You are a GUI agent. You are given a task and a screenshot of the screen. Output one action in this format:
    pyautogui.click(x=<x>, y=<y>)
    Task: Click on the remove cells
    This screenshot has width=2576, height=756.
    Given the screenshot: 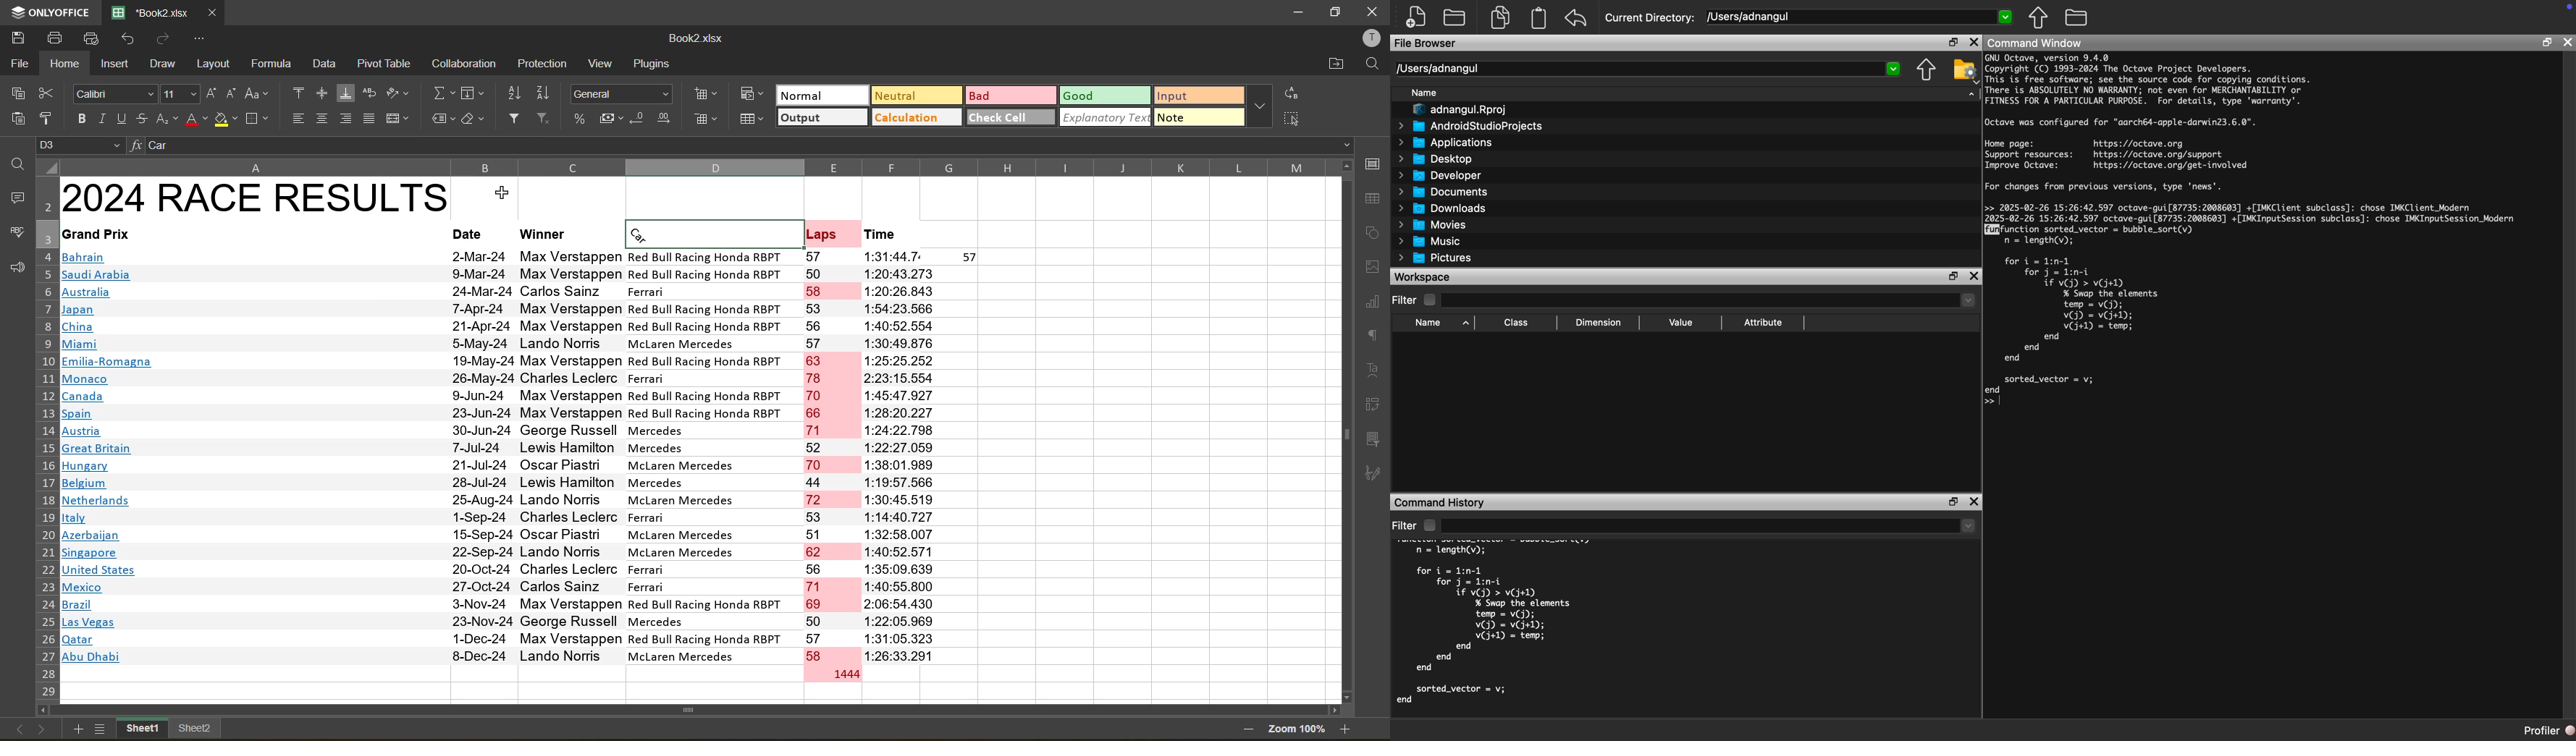 What is the action you would take?
    pyautogui.click(x=708, y=123)
    